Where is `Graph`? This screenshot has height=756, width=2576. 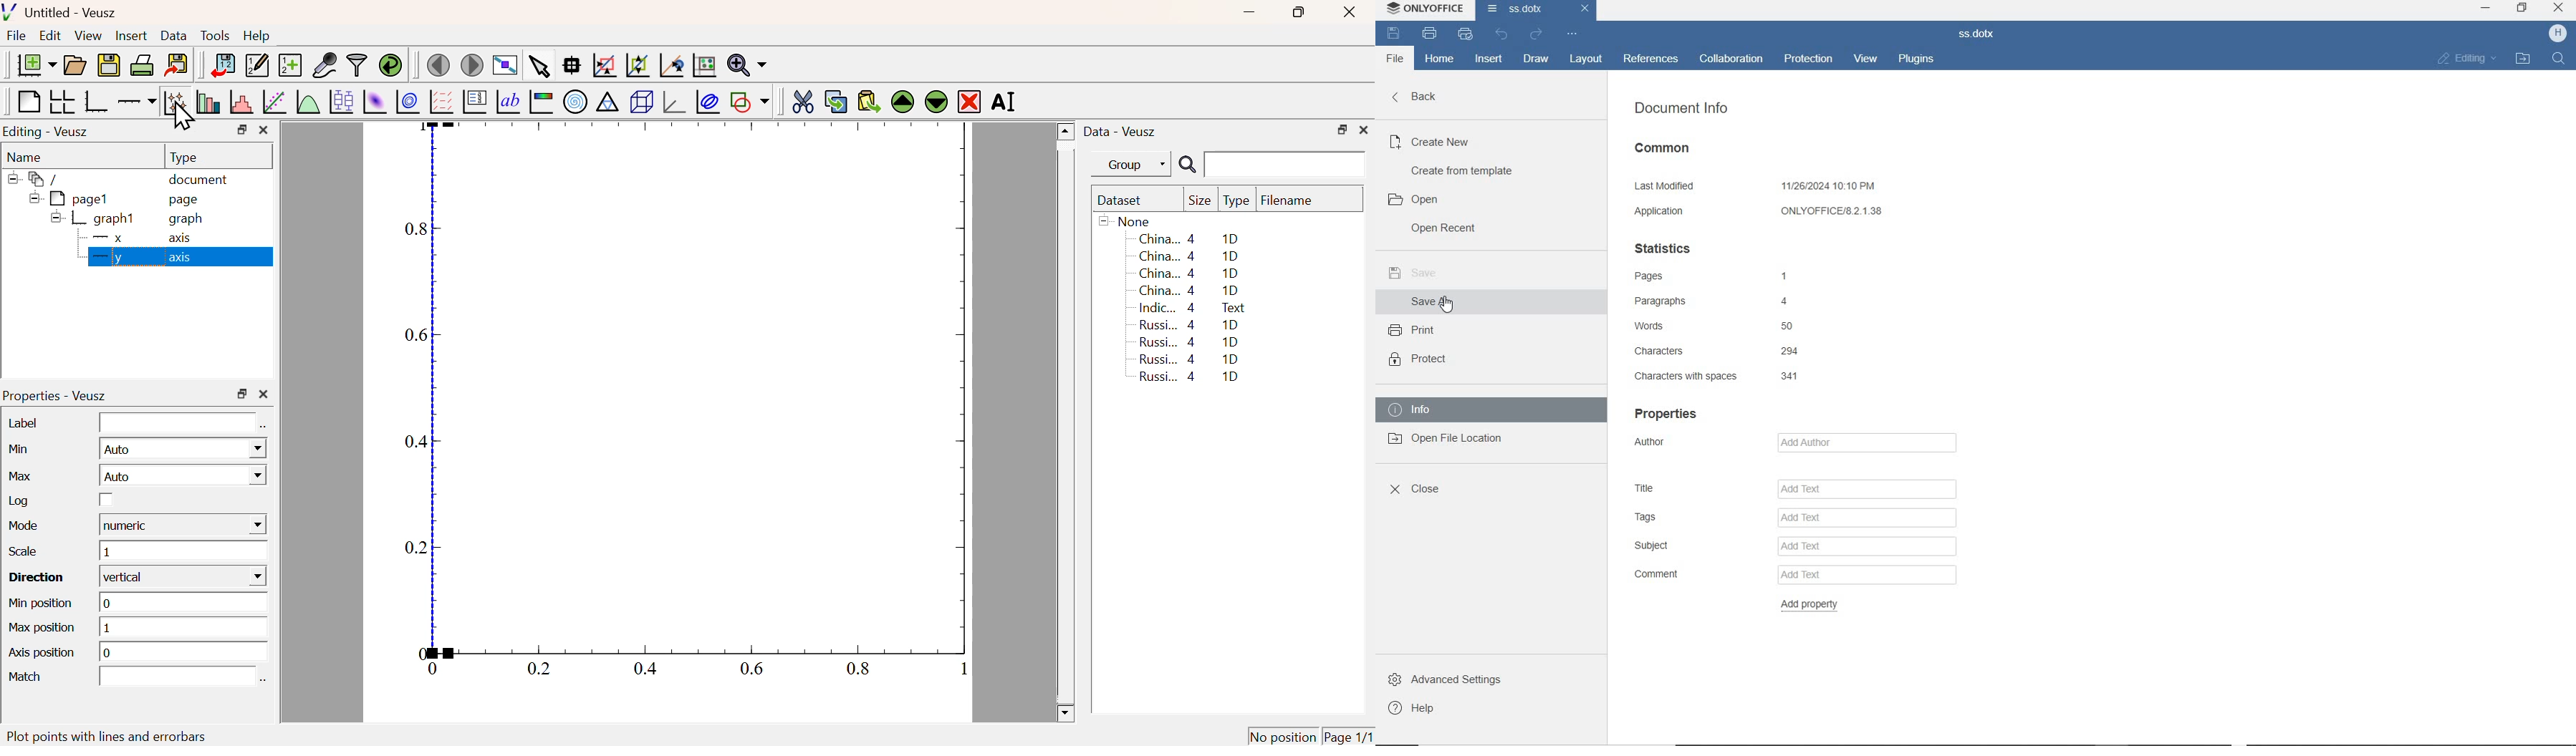 Graph is located at coordinates (677, 405).